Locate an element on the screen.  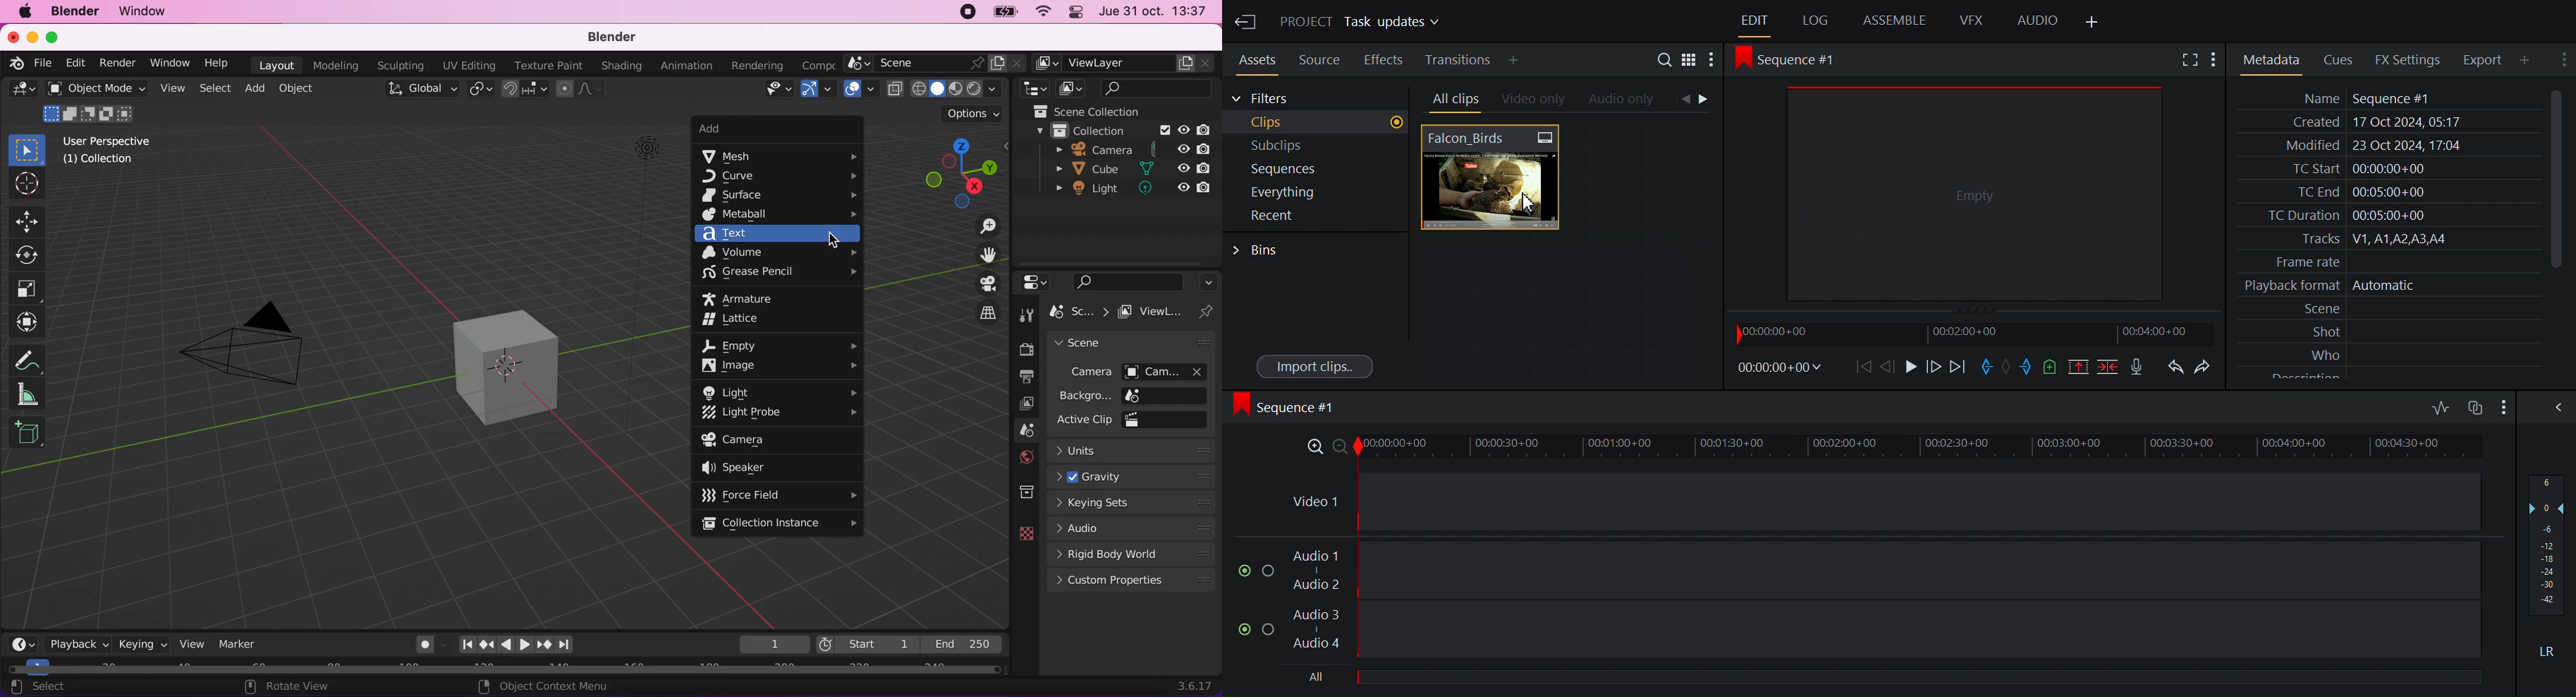
composting is located at coordinates (820, 64).